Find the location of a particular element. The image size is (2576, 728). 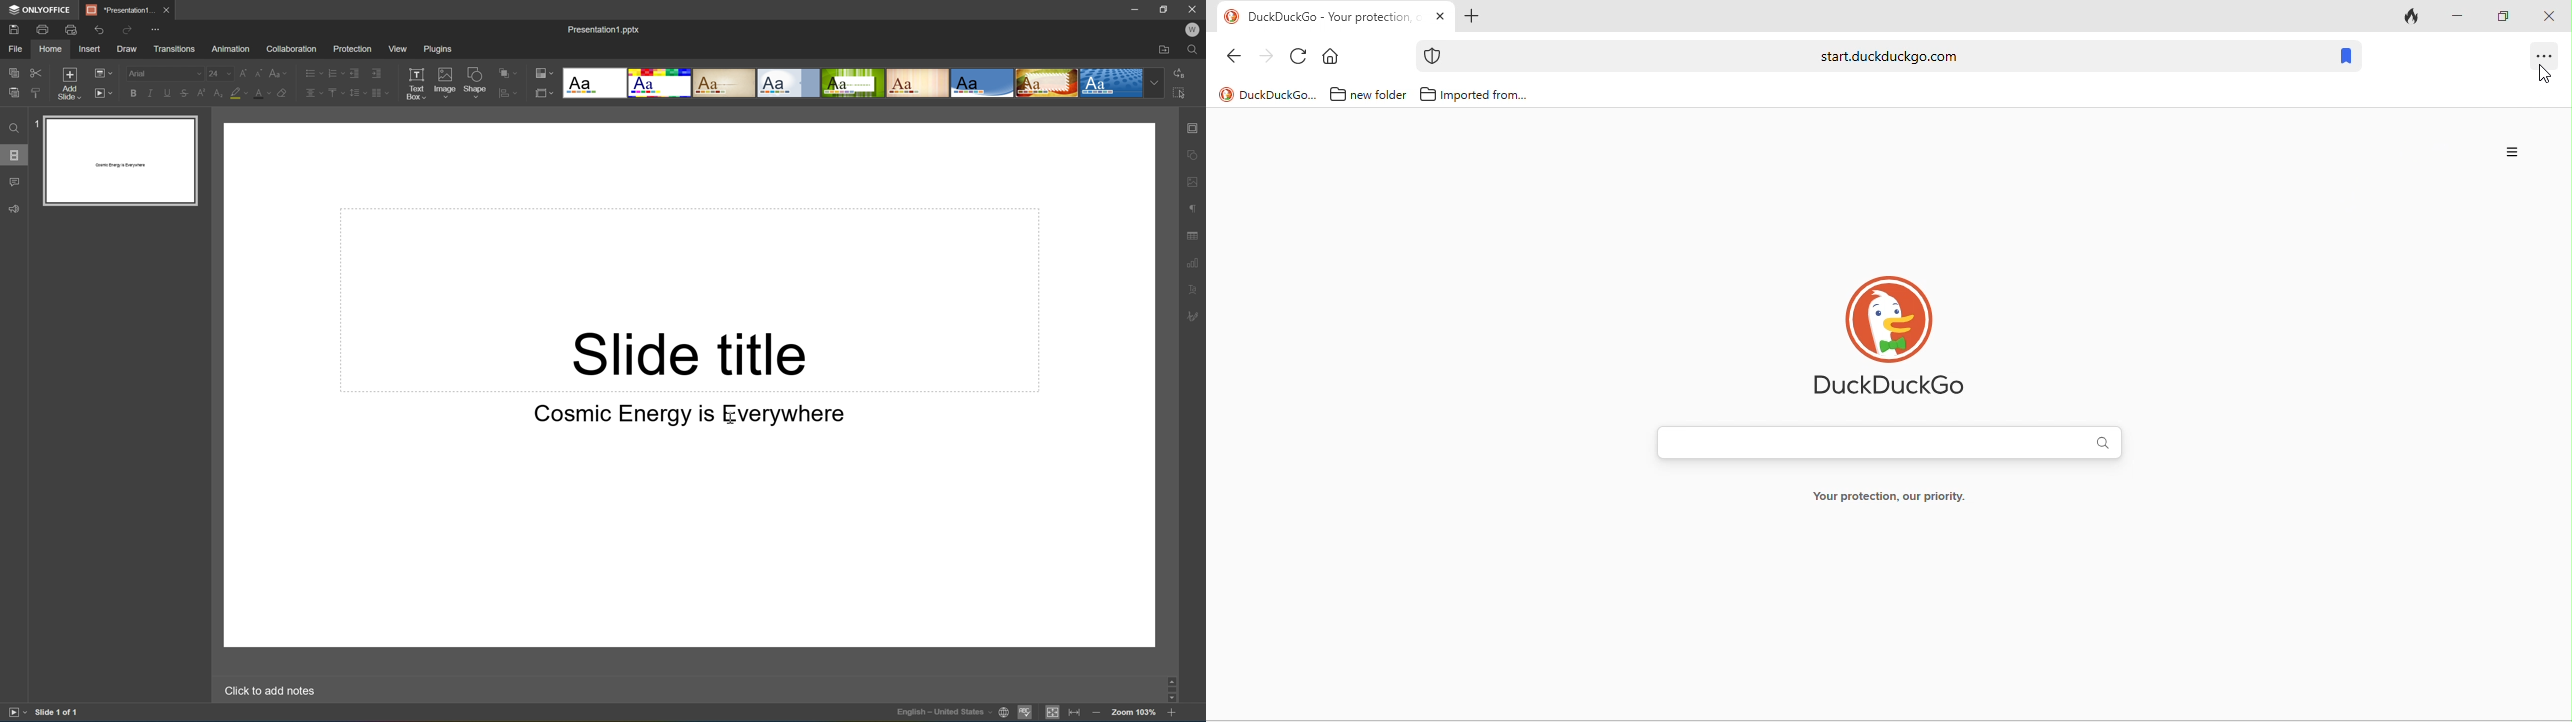

Presentation1.pptx is located at coordinates (606, 29).